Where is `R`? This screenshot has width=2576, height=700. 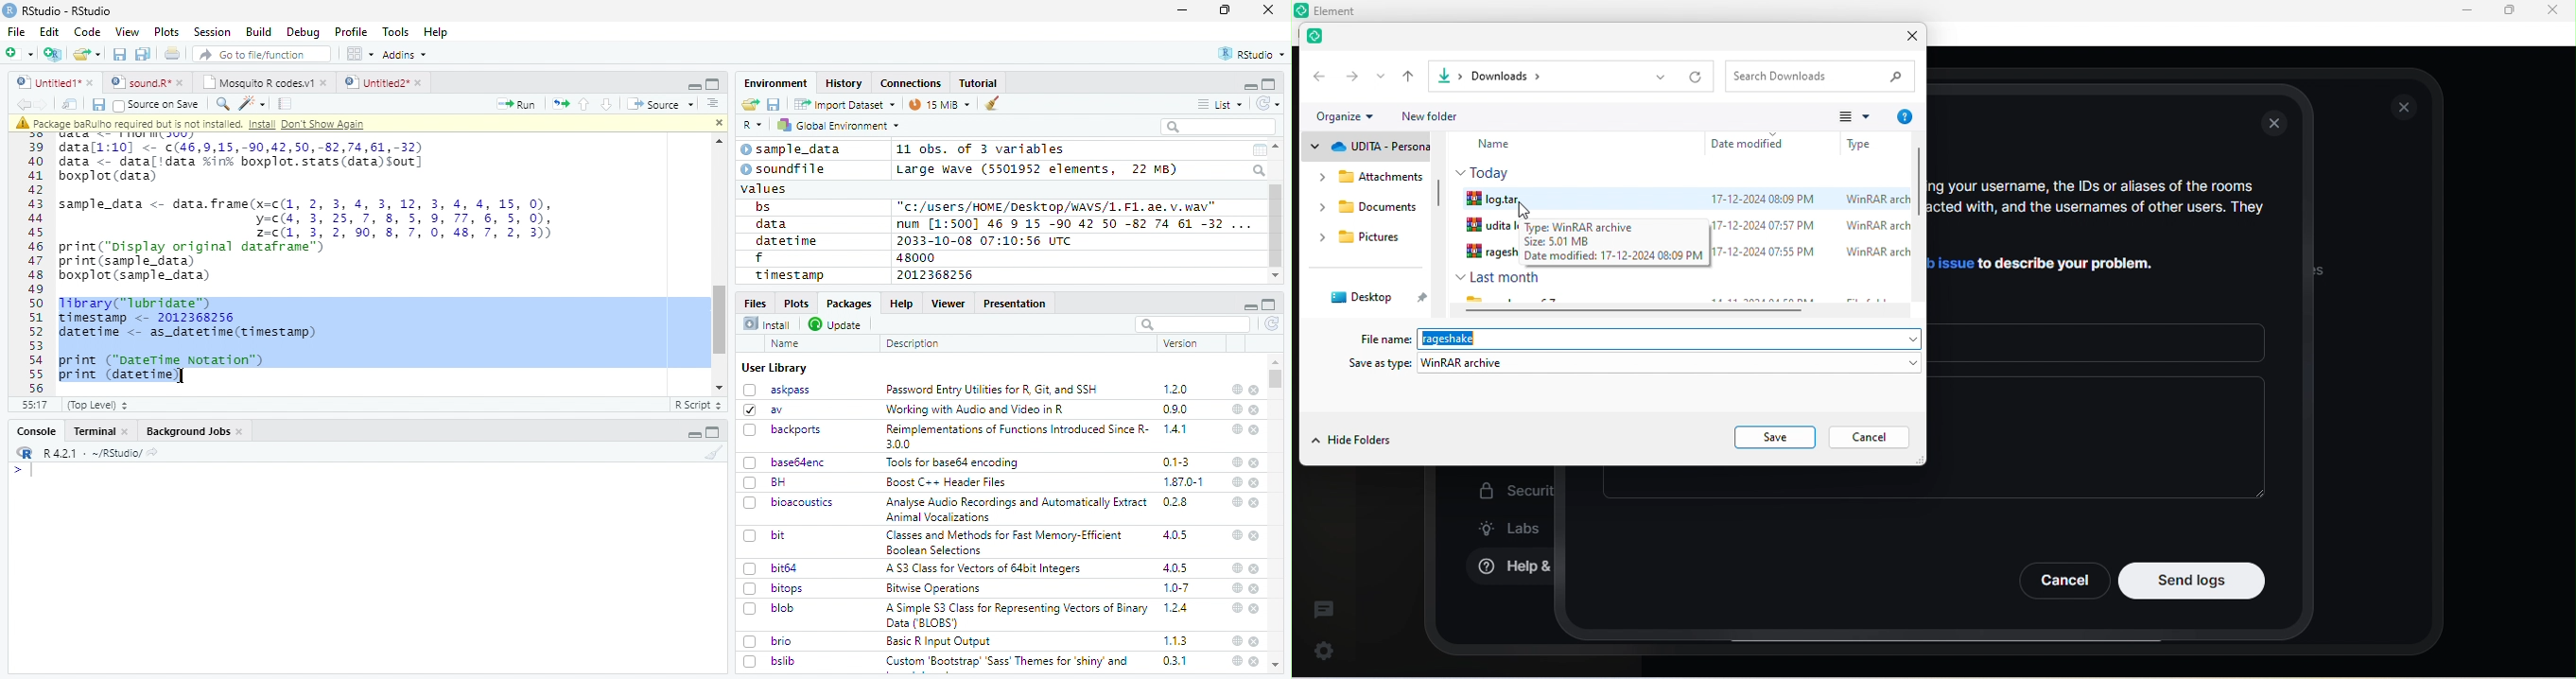
R is located at coordinates (753, 126).